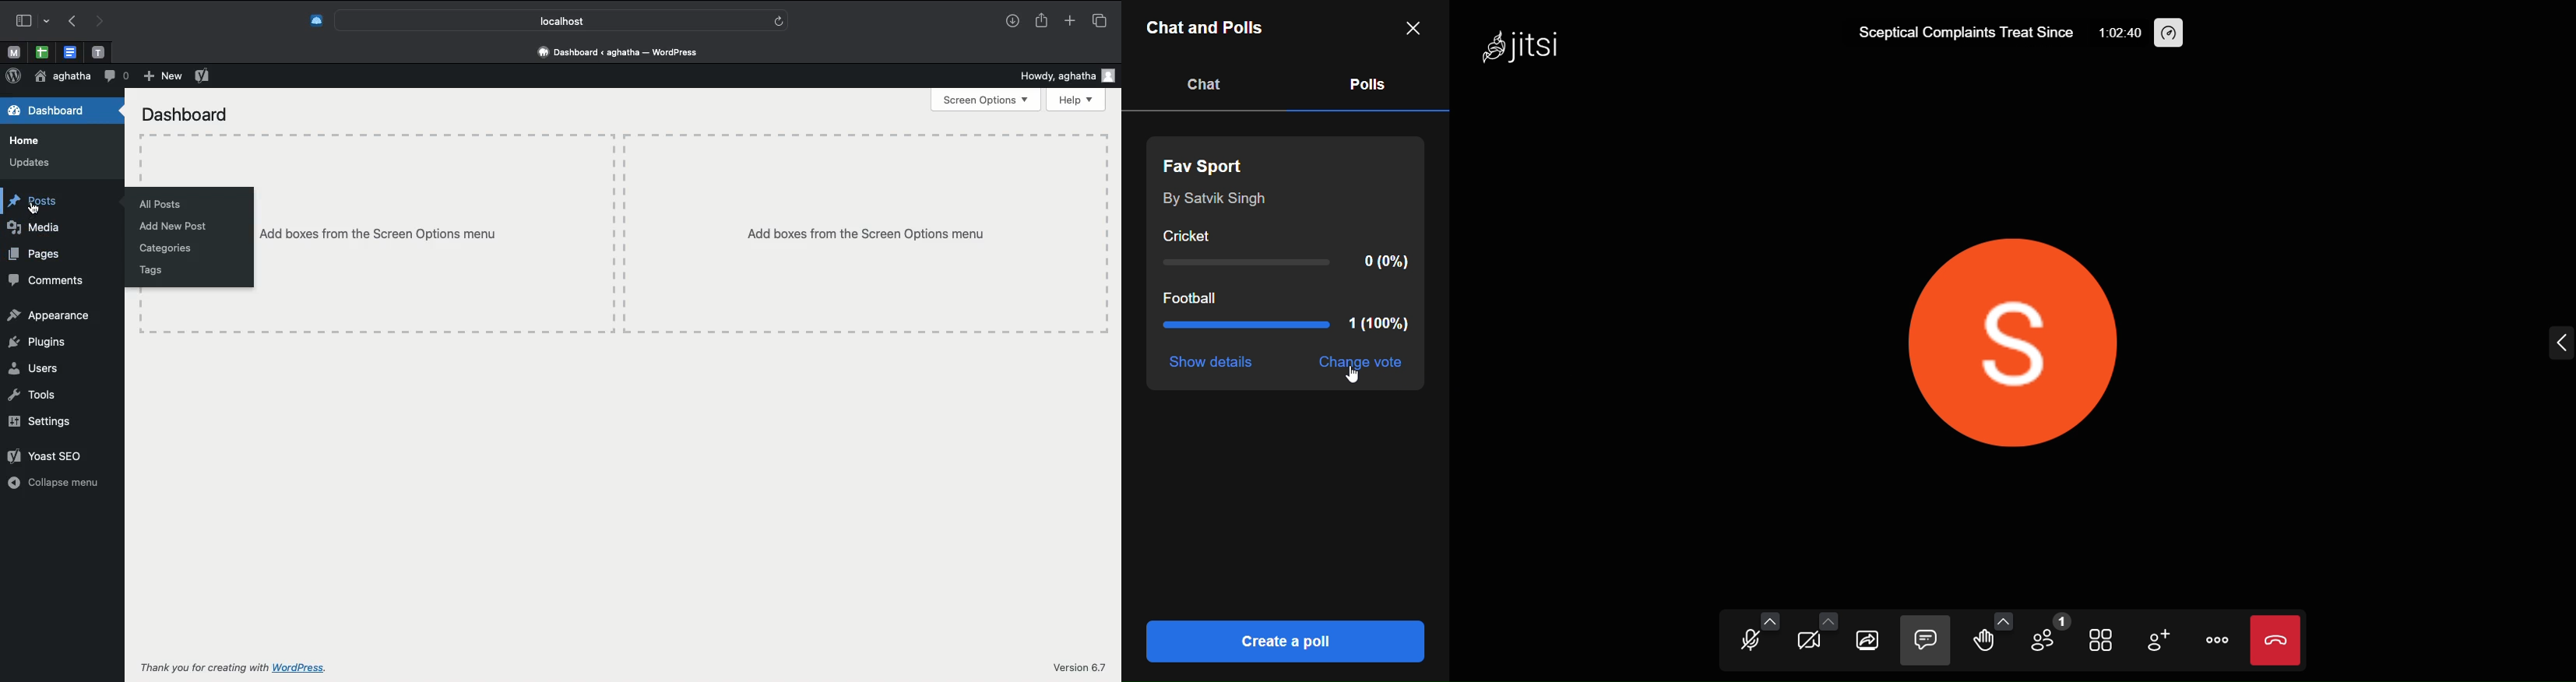  Describe the element at coordinates (1100, 20) in the screenshot. I see `Tabs` at that location.